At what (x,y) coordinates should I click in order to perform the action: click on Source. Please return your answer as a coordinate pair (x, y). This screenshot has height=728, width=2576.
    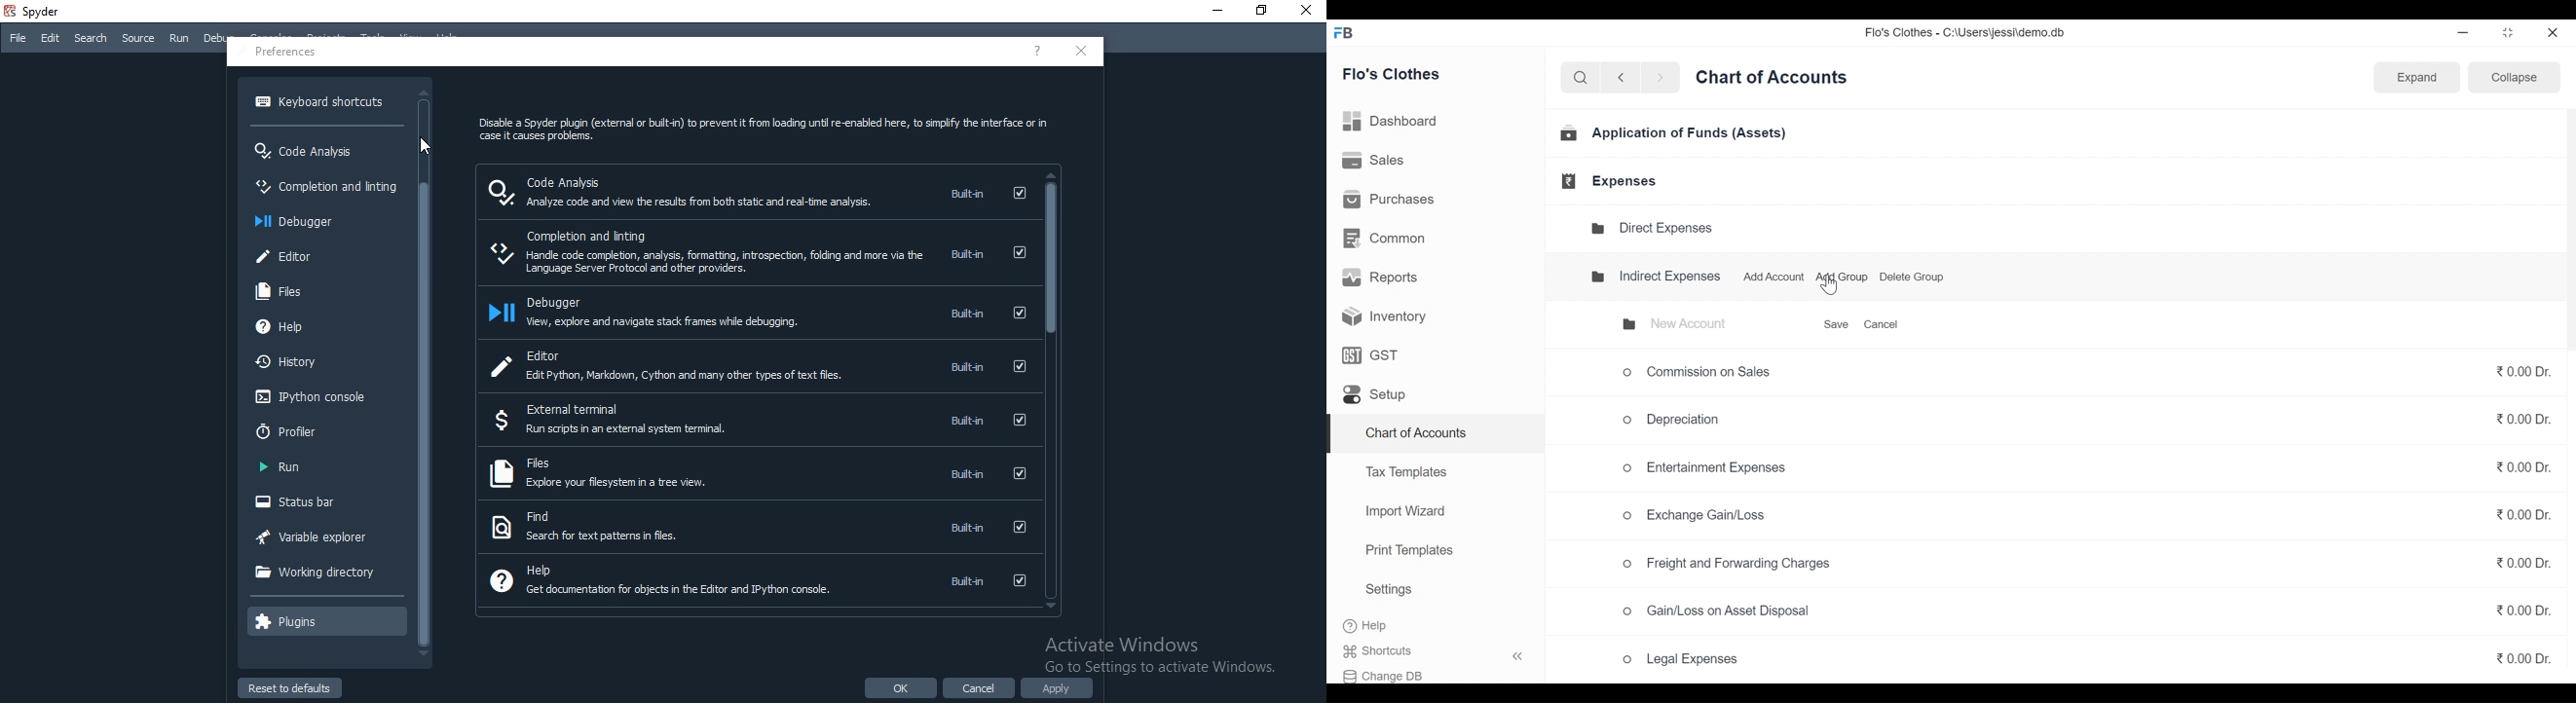
    Looking at the image, I should click on (137, 38).